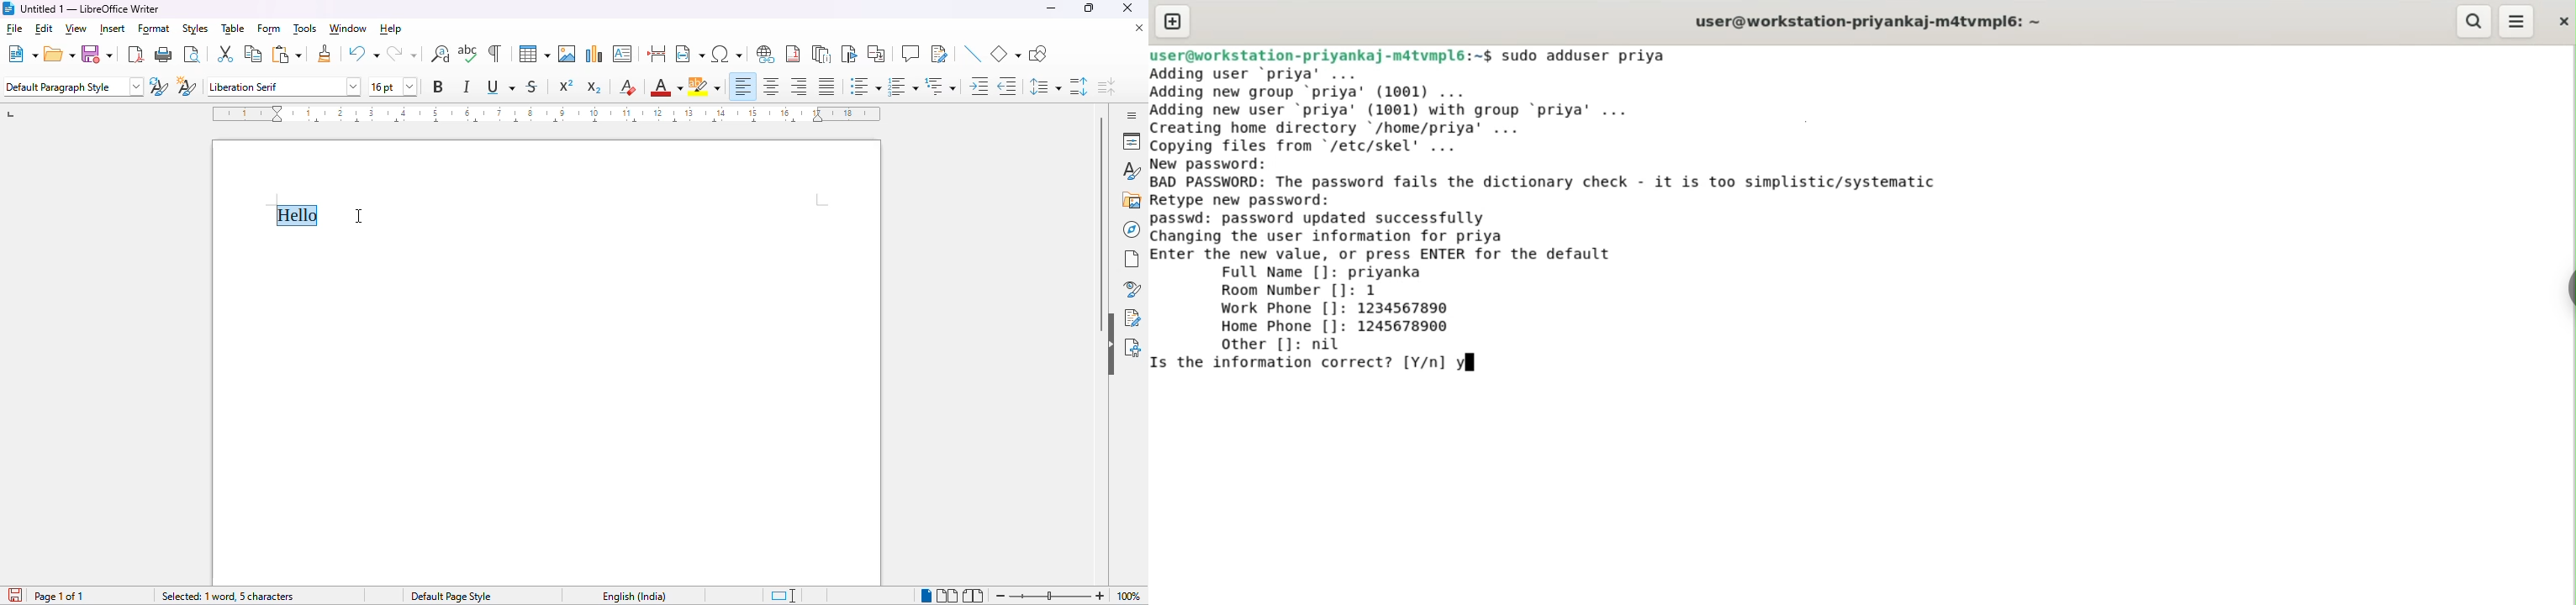 The height and width of the screenshot is (616, 2576). What do you see at coordinates (1438, 109) in the screenshot?
I see `Adding user ‘priya’ ...

Adding new group ‘priya’ (1001) ...

Adding new user ‘priya' (1001) with group ‘priya’ ...
Creating home directory /home/priya’ ...

Copving files from "/etc/skel' ...` at bounding box center [1438, 109].